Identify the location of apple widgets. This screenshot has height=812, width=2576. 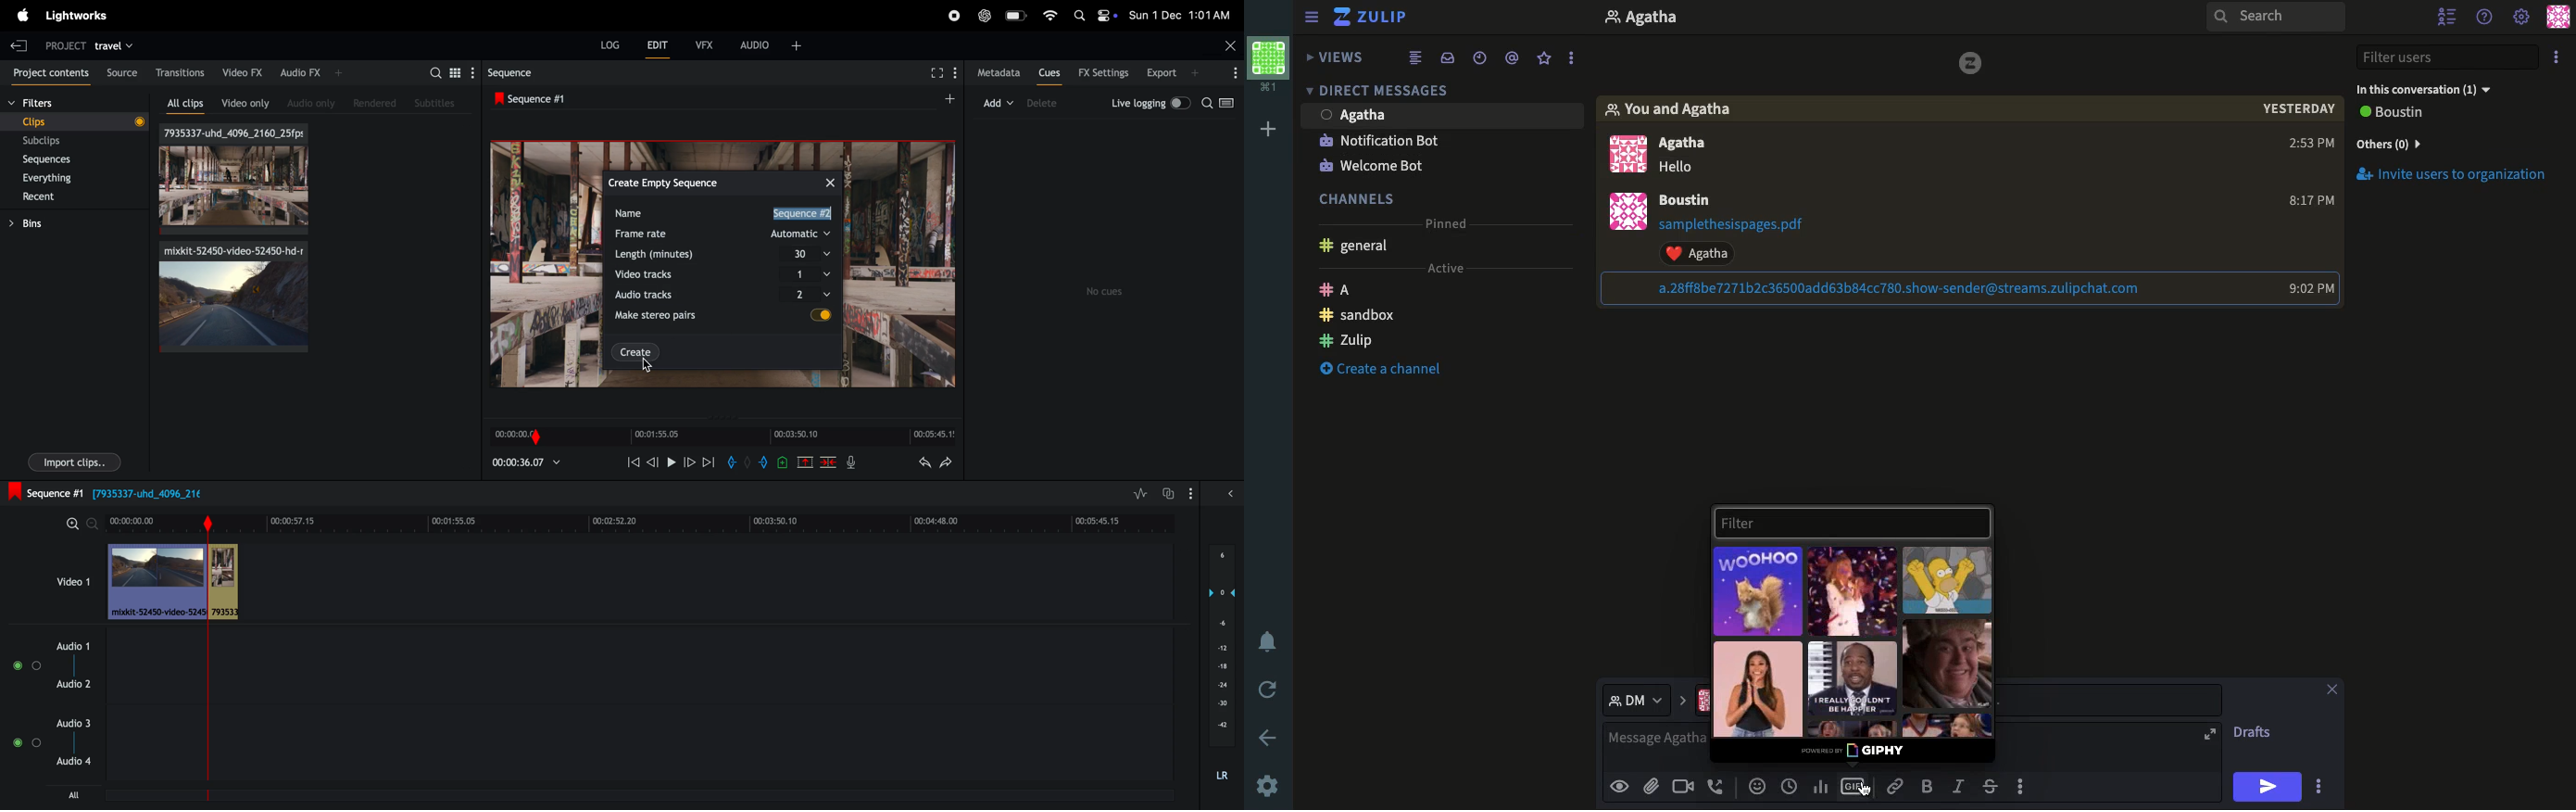
(1092, 16).